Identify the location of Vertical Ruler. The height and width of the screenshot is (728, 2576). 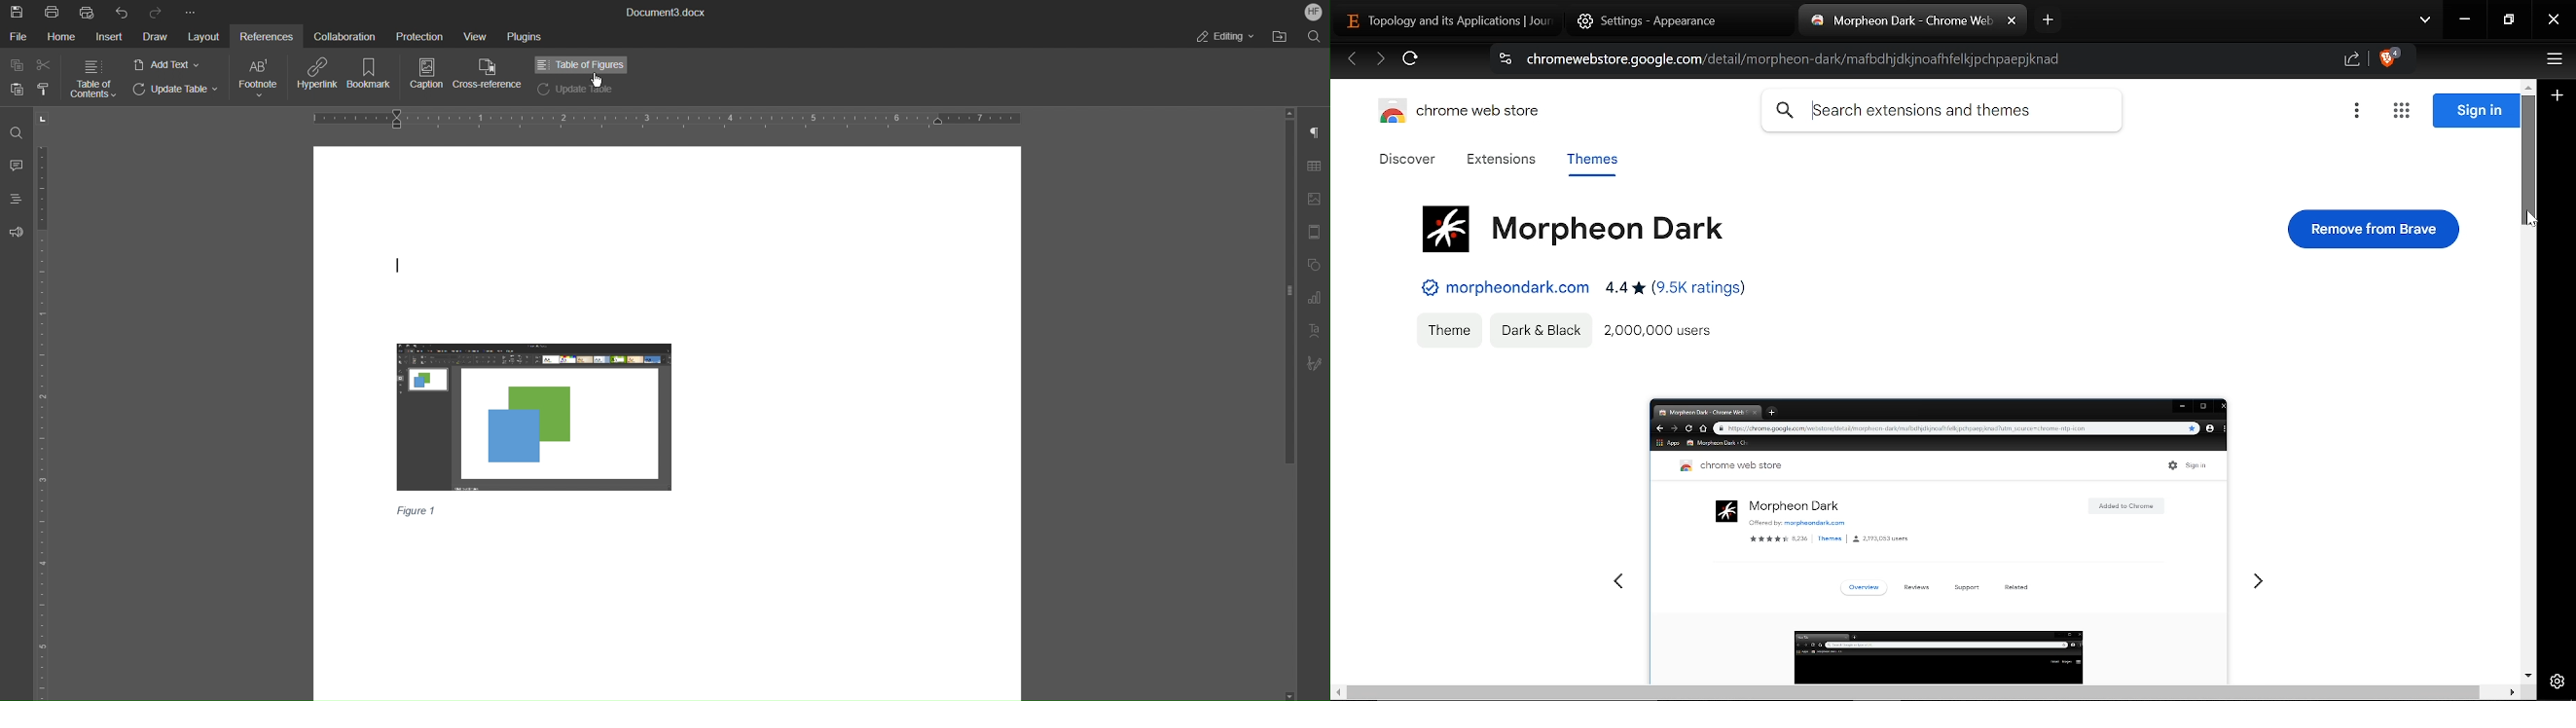
(44, 421).